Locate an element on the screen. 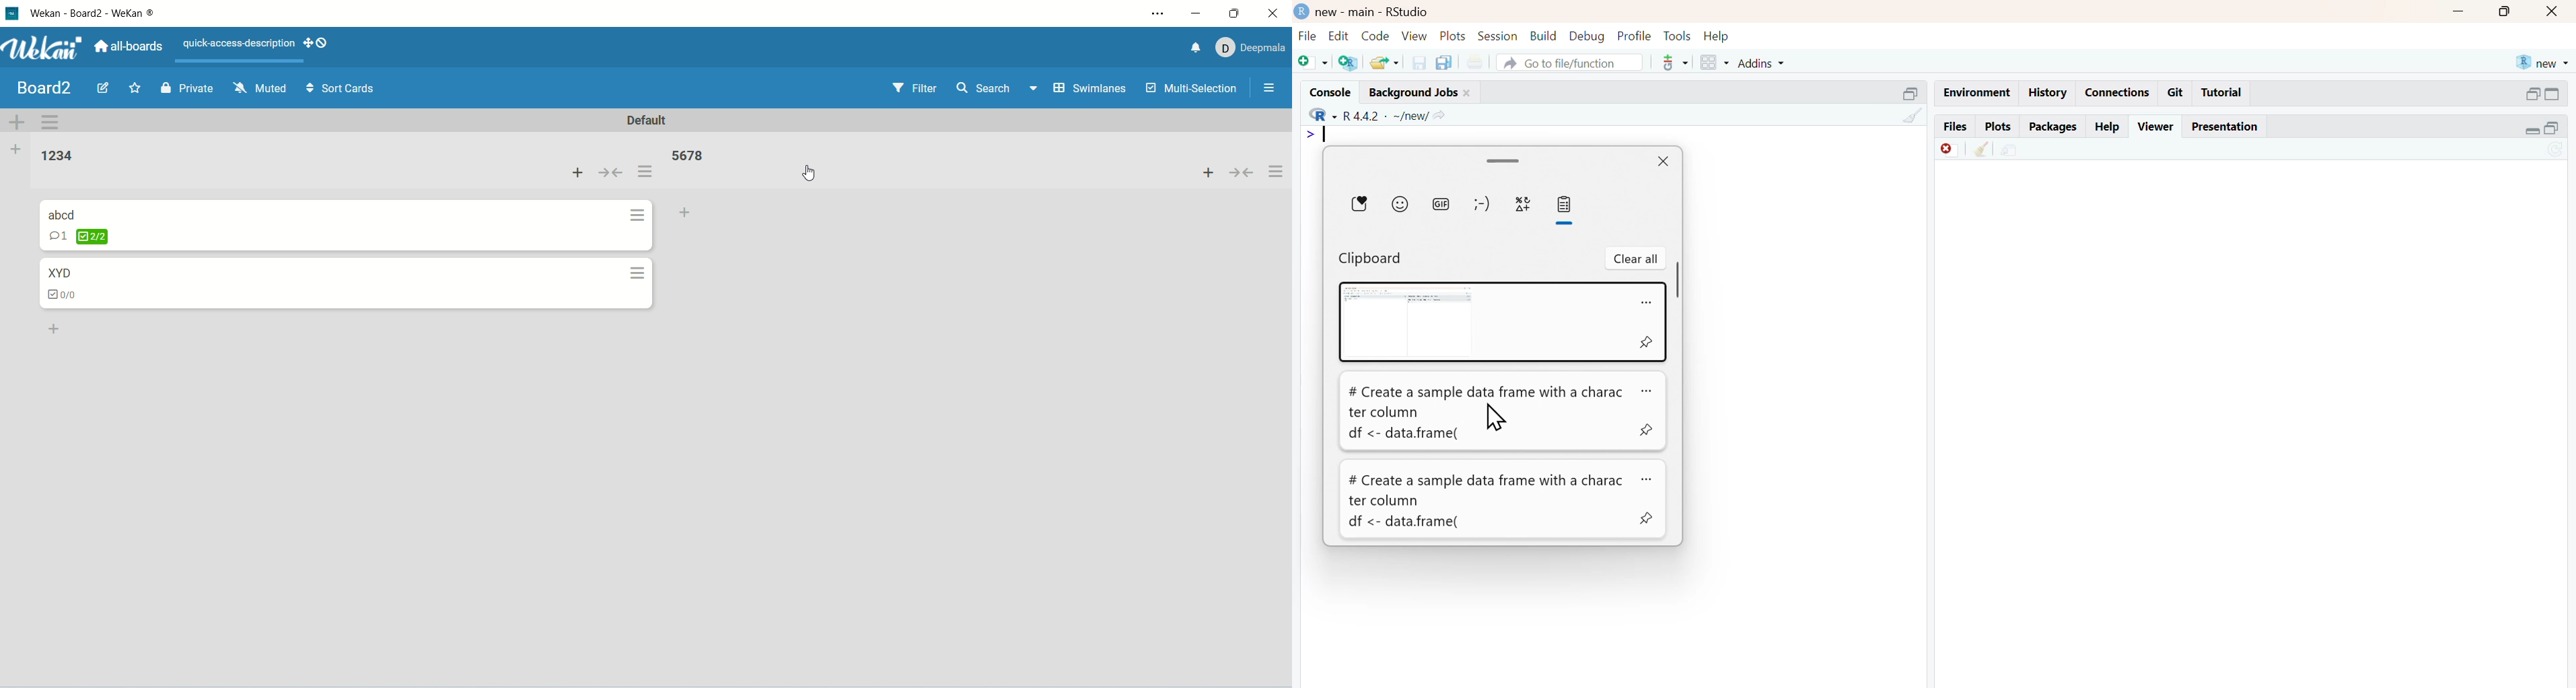 The image size is (2576, 700). grid is located at coordinates (1716, 62).